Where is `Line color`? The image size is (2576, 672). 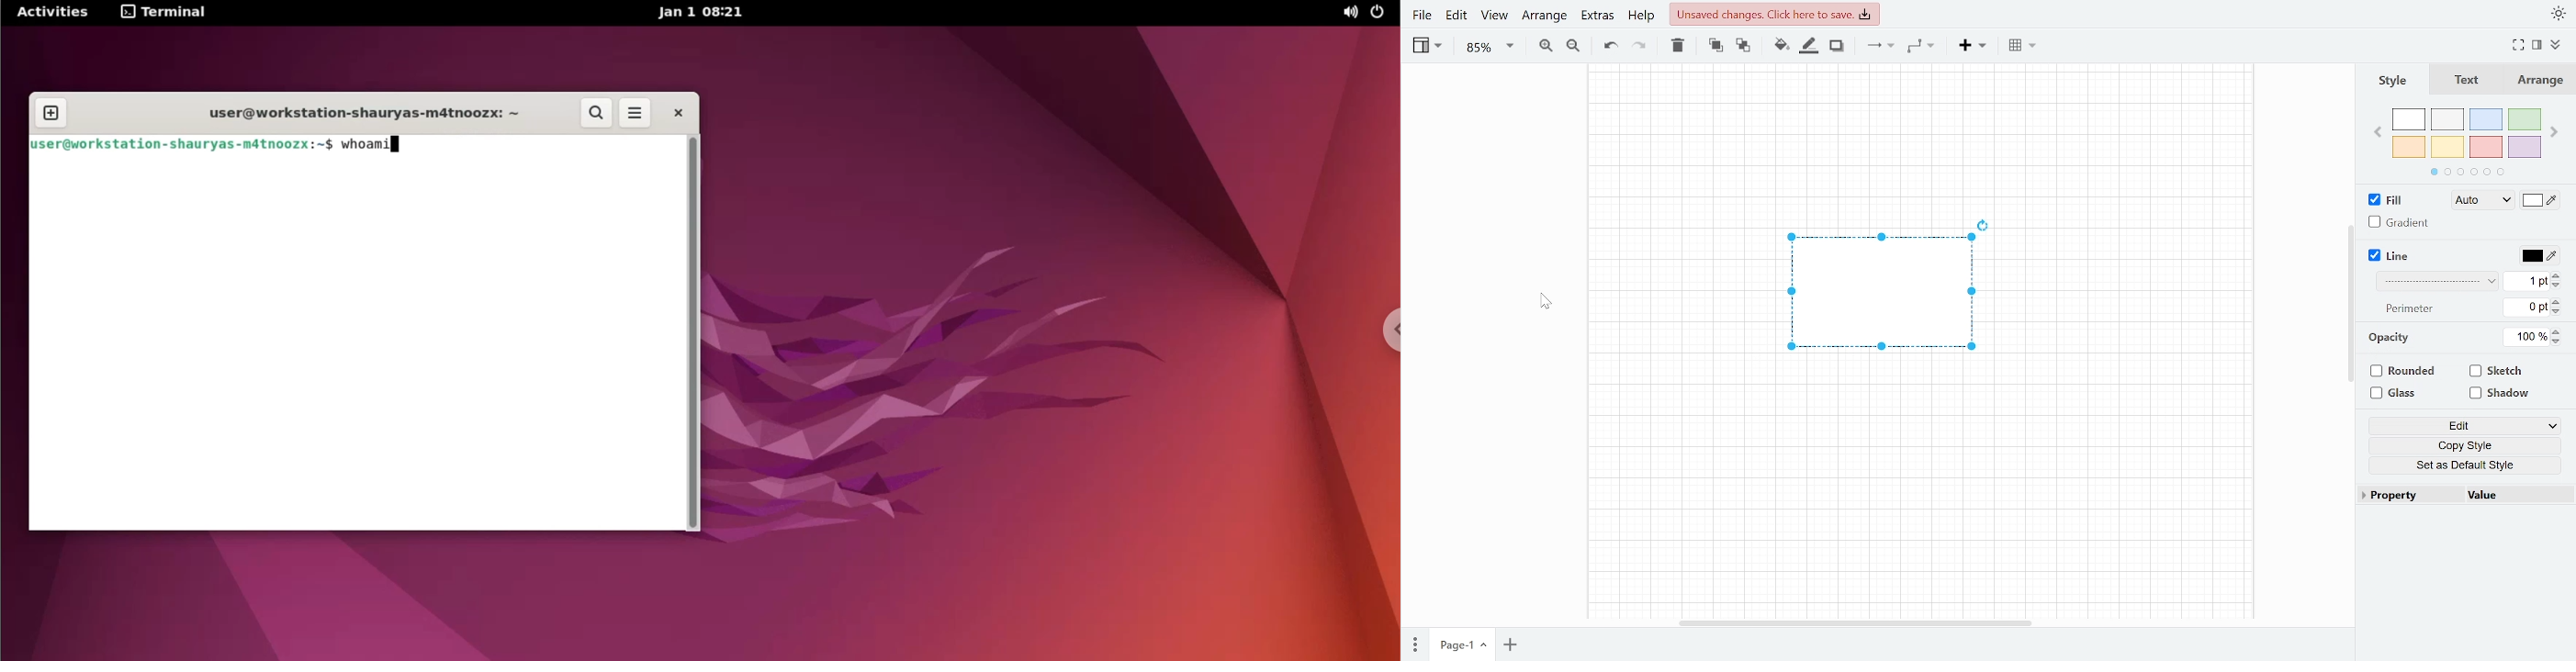
Line color is located at coordinates (2540, 255).